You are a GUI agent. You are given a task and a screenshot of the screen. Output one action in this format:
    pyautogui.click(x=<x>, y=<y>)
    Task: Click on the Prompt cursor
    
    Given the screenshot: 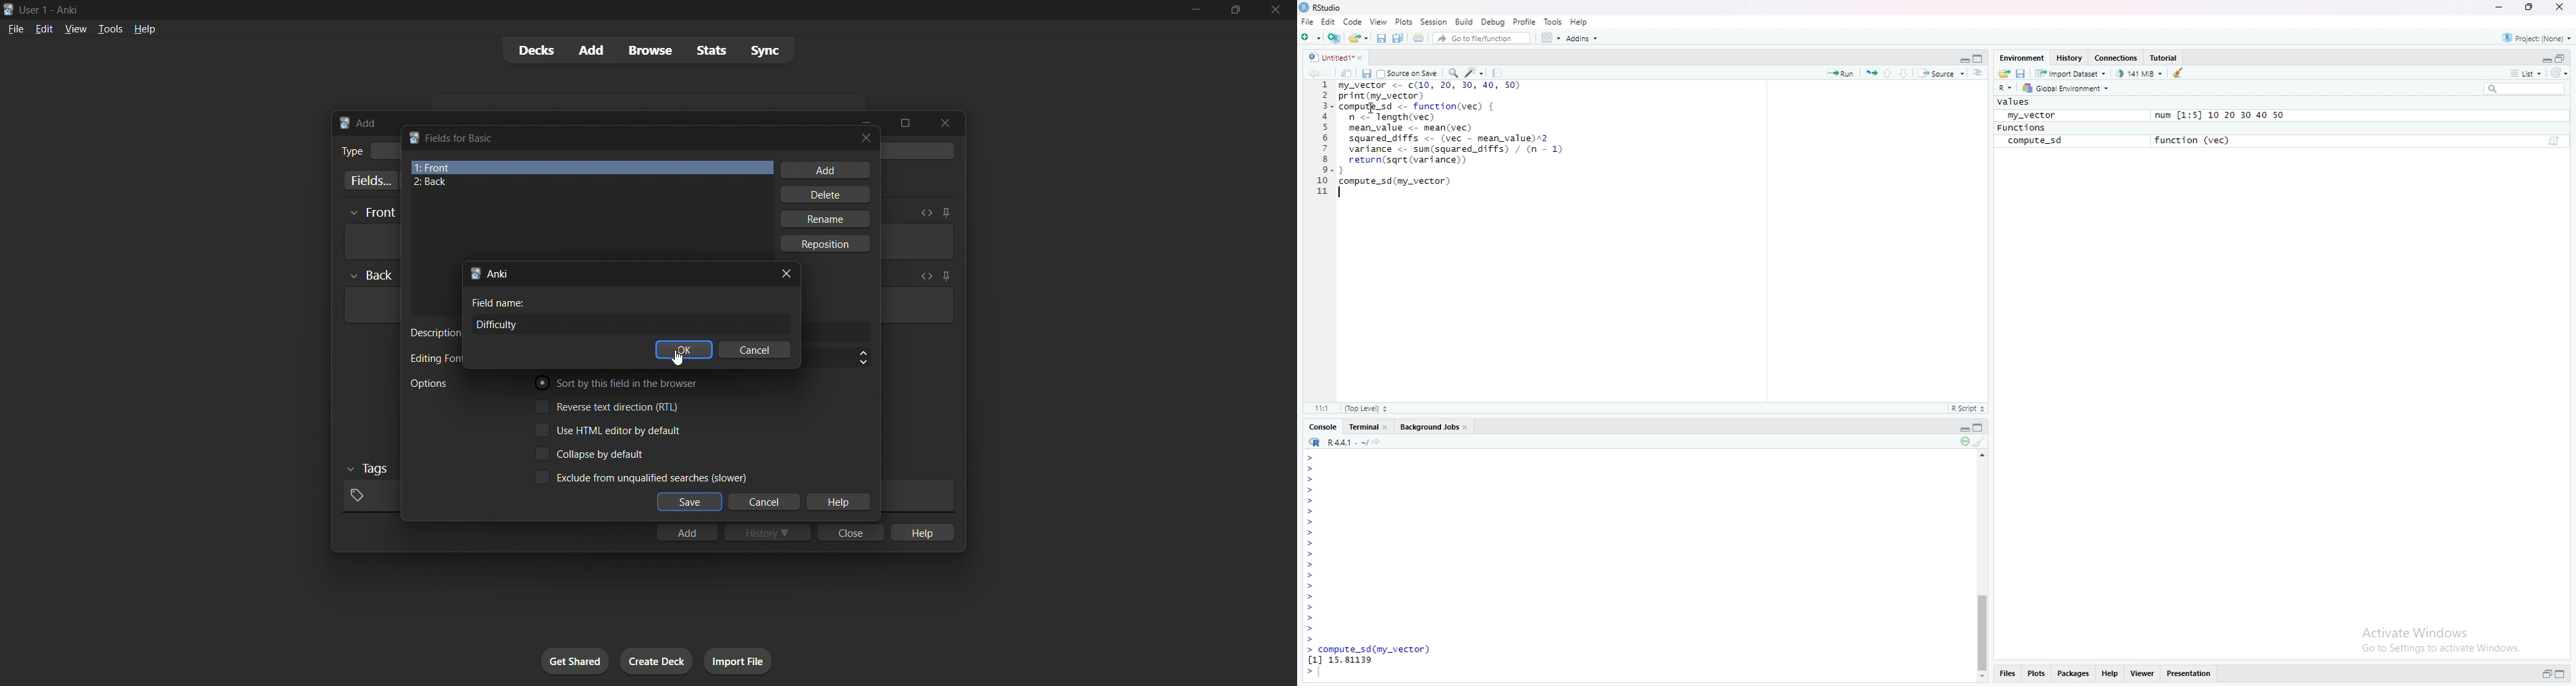 What is the action you would take?
    pyautogui.click(x=1310, y=619)
    